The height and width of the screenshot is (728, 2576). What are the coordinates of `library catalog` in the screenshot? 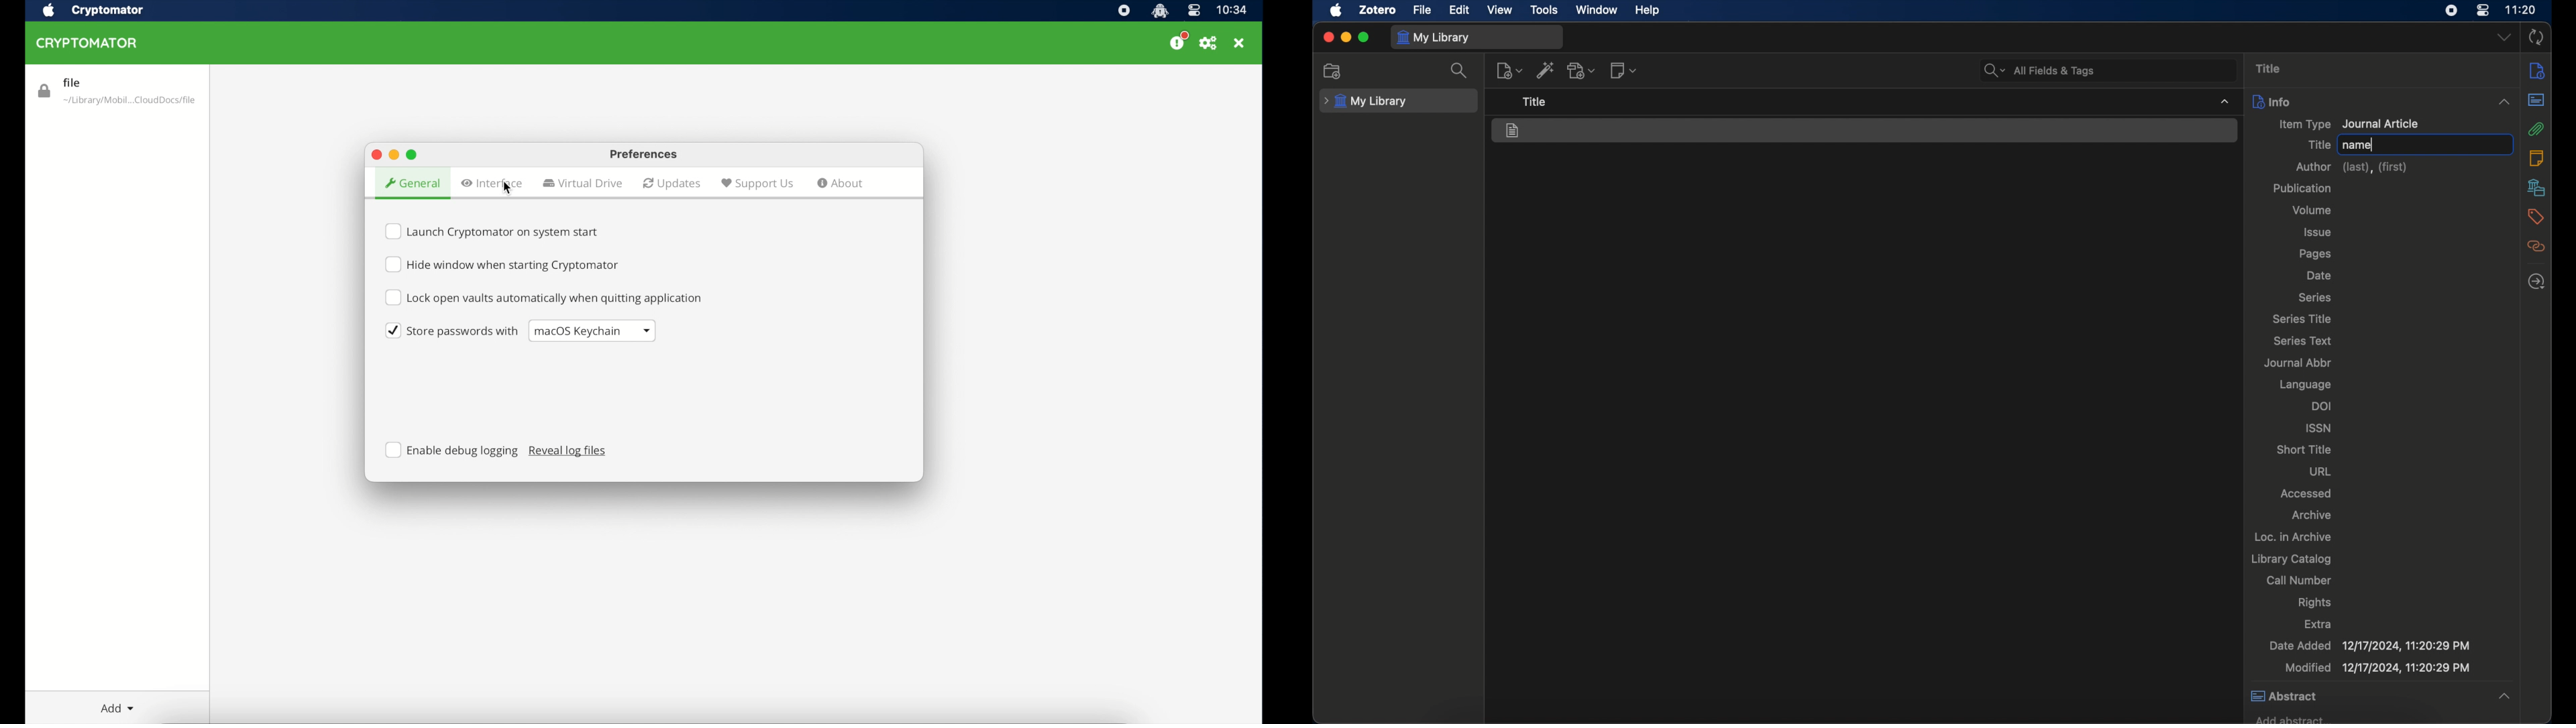 It's located at (2291, 558).